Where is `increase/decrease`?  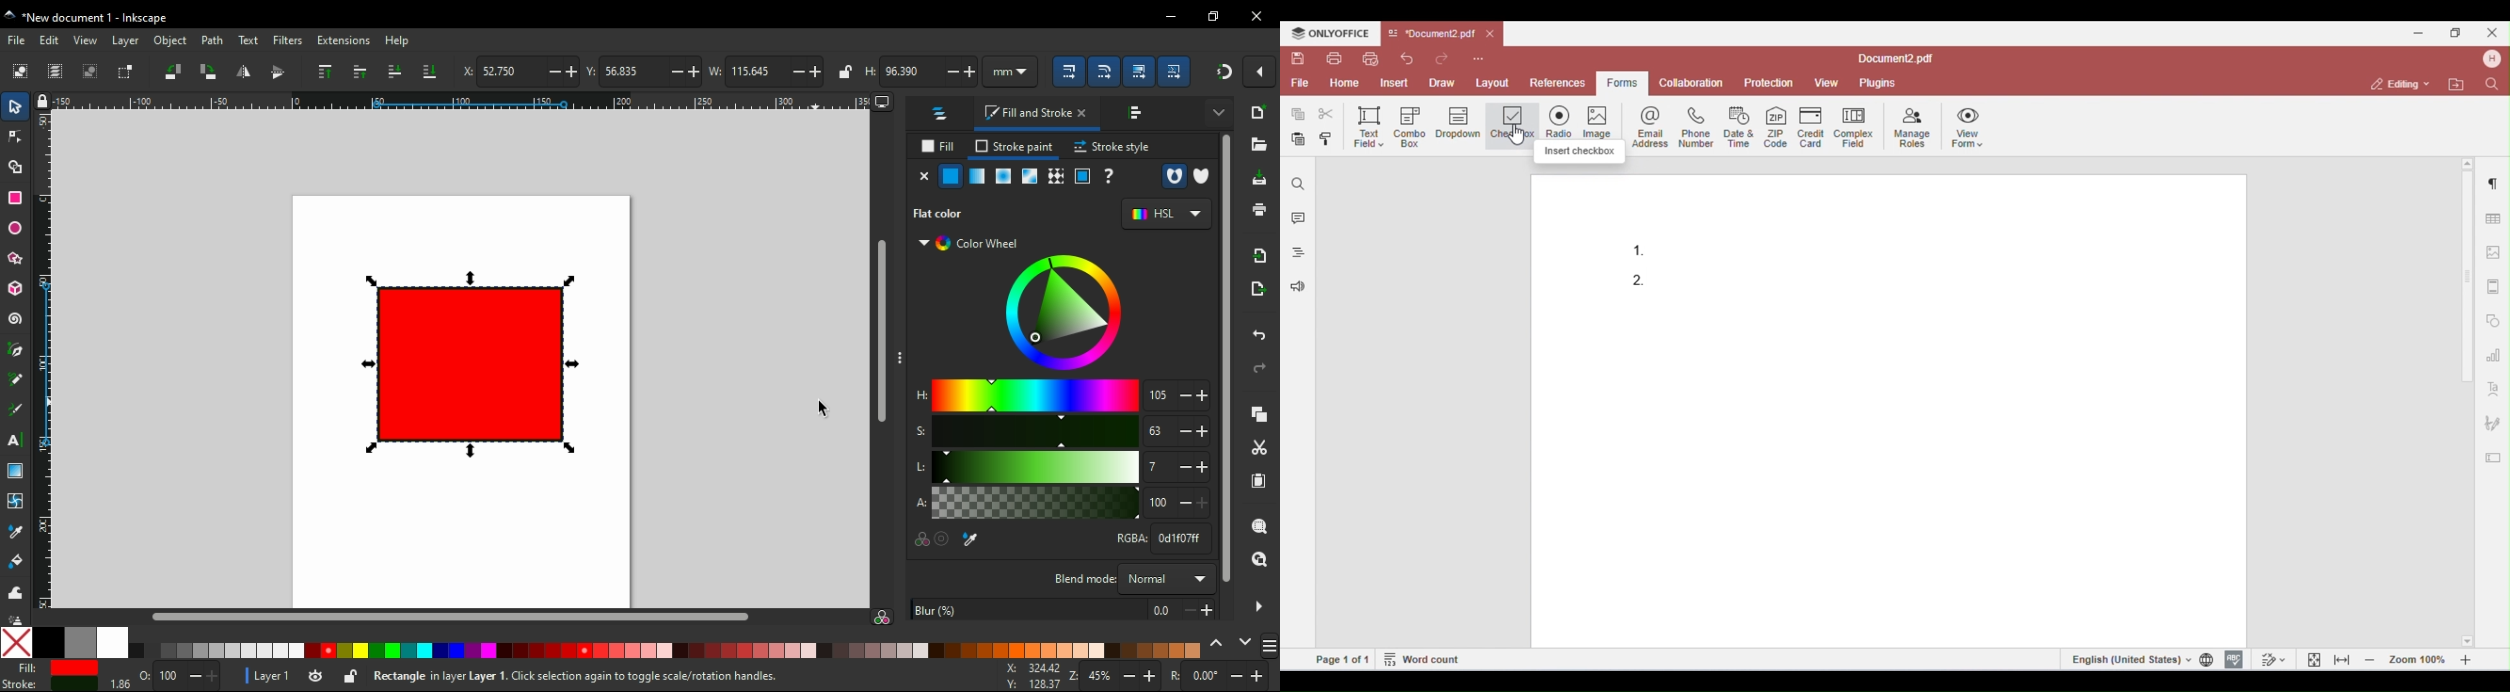
increase/decrease is located at coordinates (808, 71).